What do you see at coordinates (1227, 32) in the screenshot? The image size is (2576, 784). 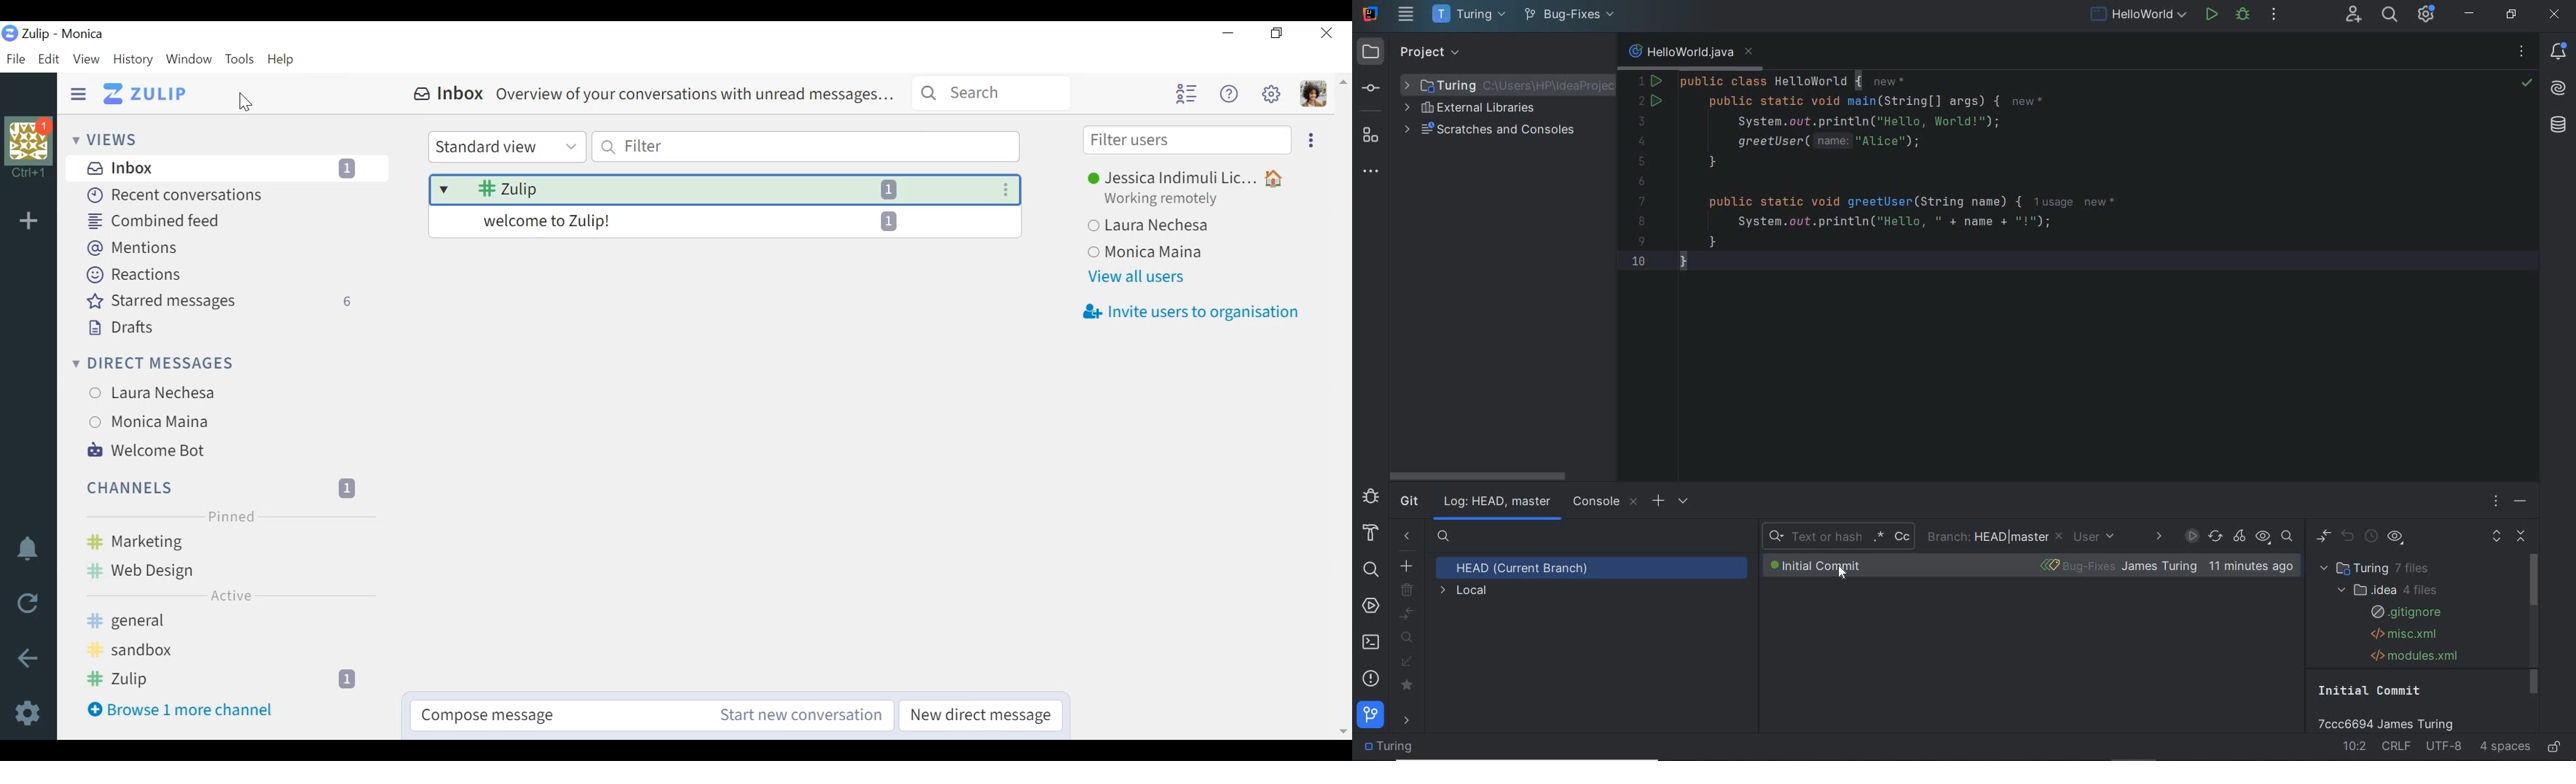 I see `minimize` at bounding box center [1227, 32].